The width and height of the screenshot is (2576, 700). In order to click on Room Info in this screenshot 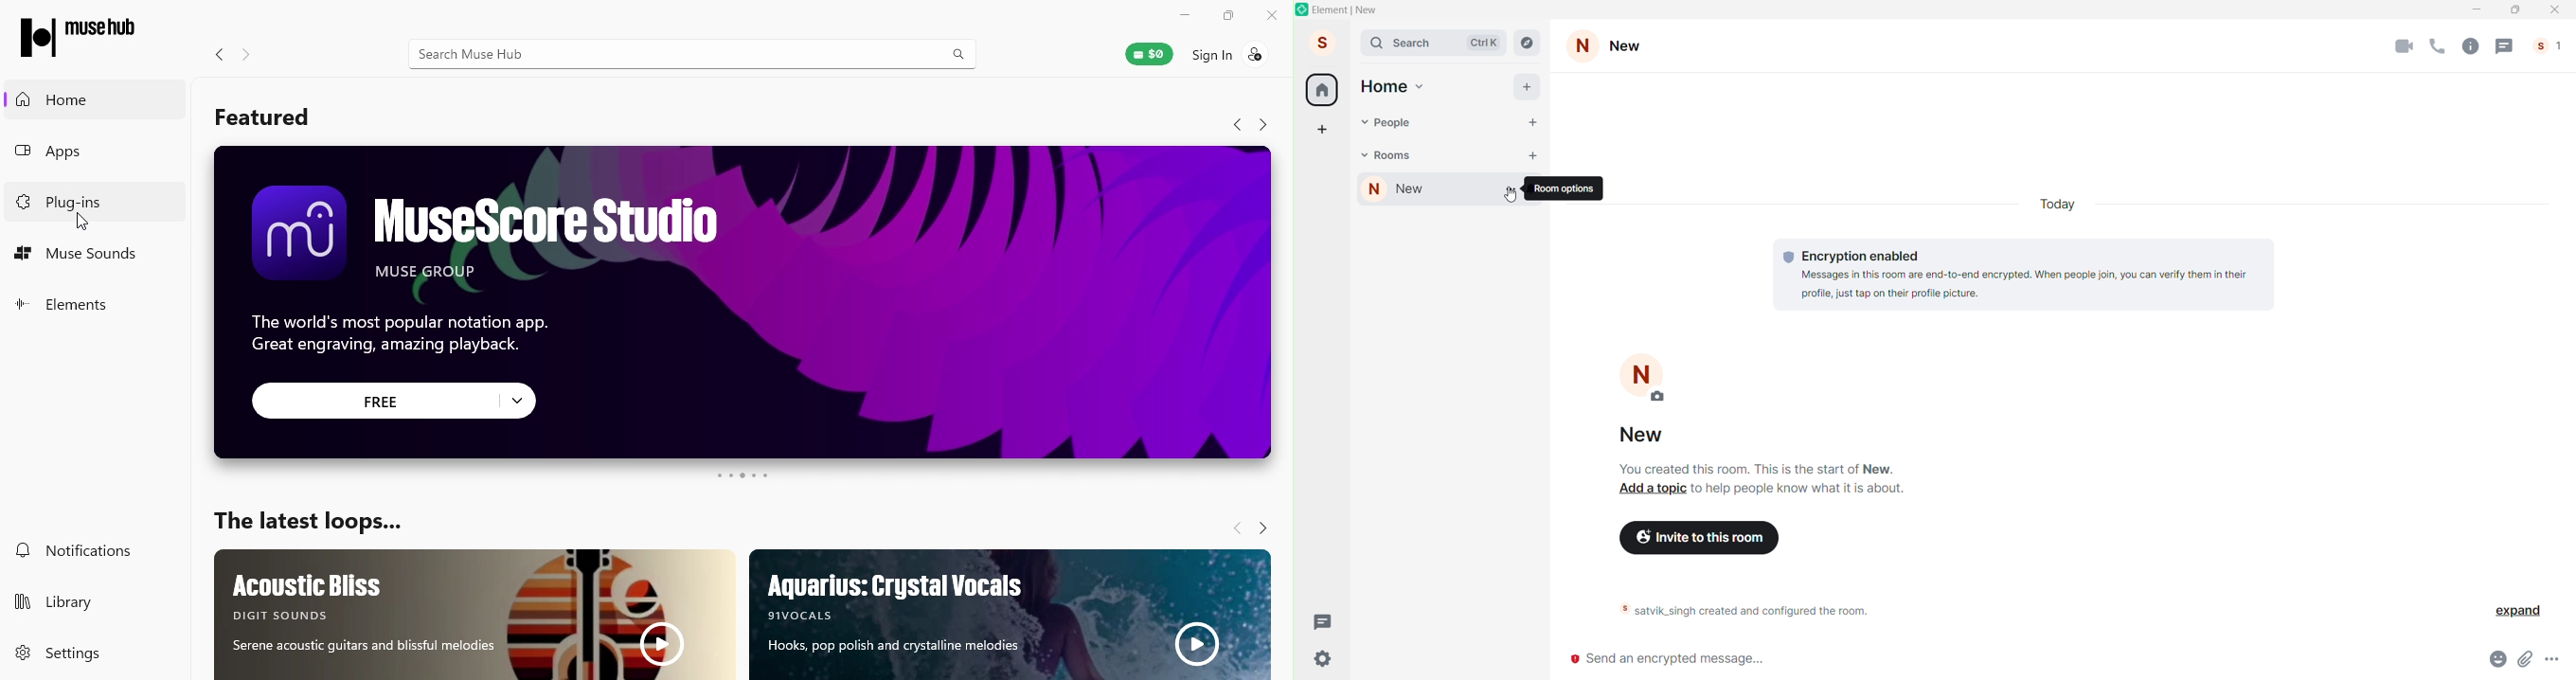, I will do `click(2474, 45)`.